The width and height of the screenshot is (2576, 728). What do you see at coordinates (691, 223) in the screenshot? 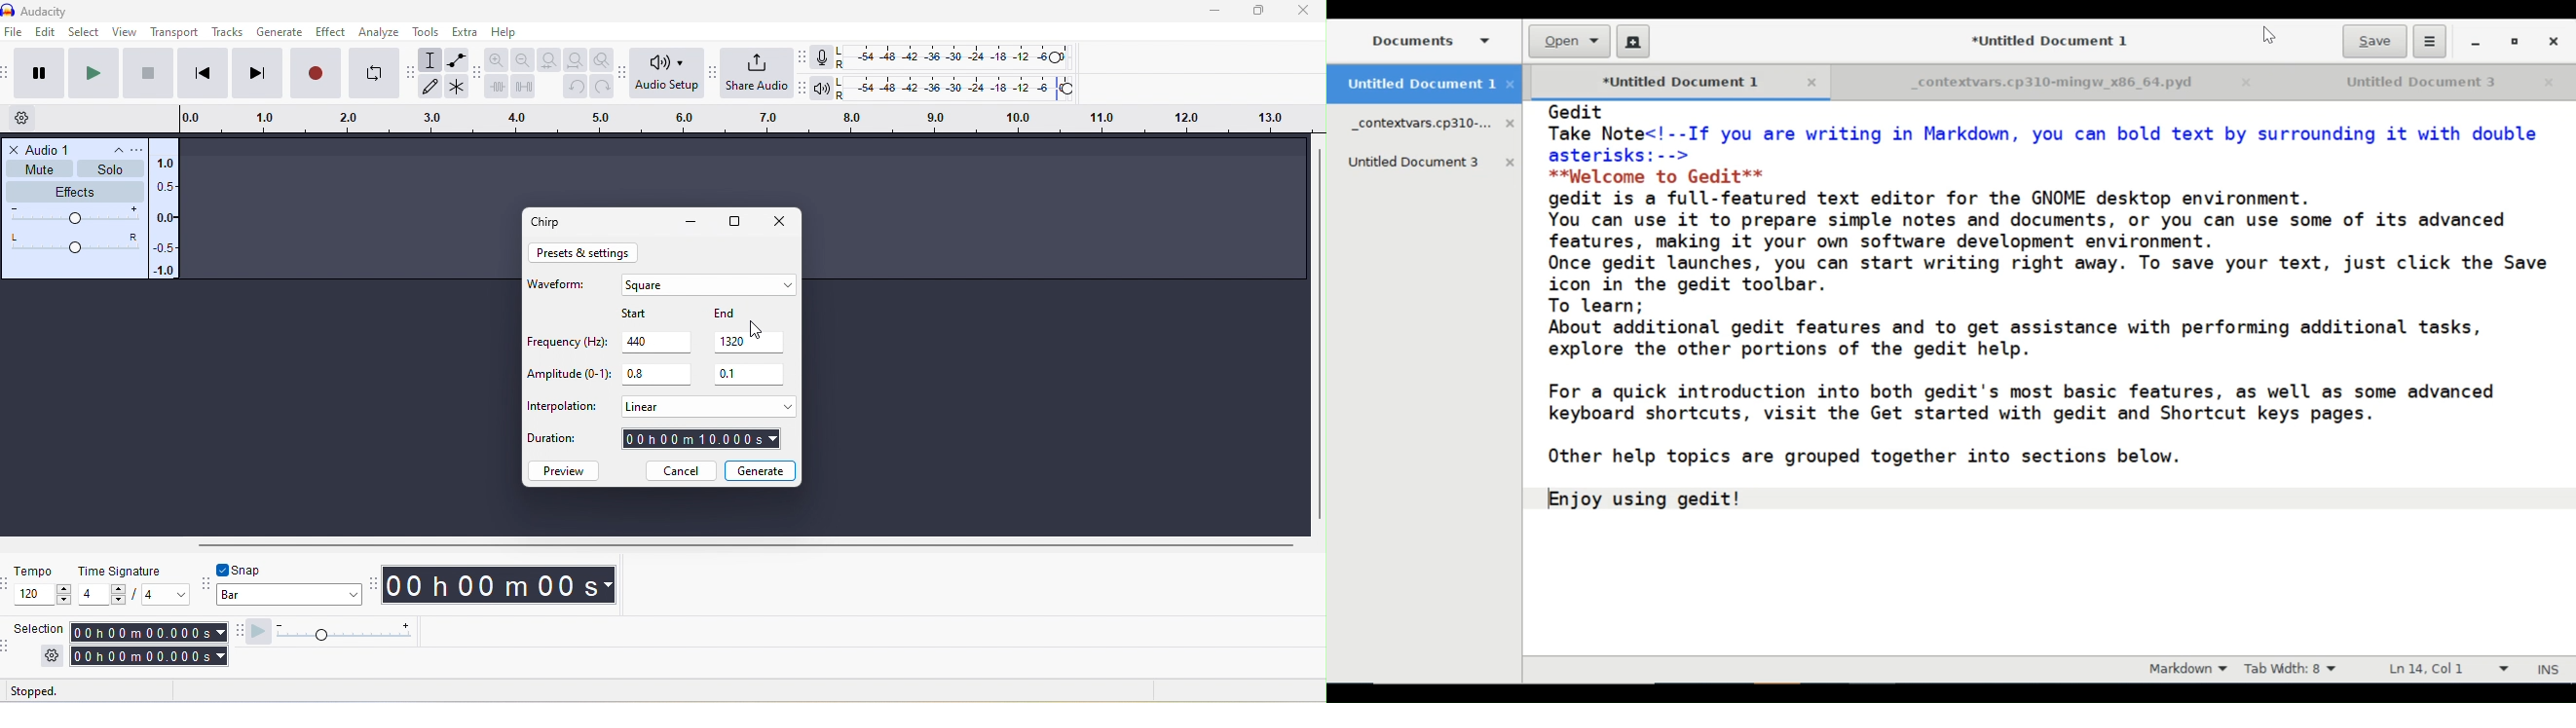
I see `minimize` at bounding box center [691, 223].